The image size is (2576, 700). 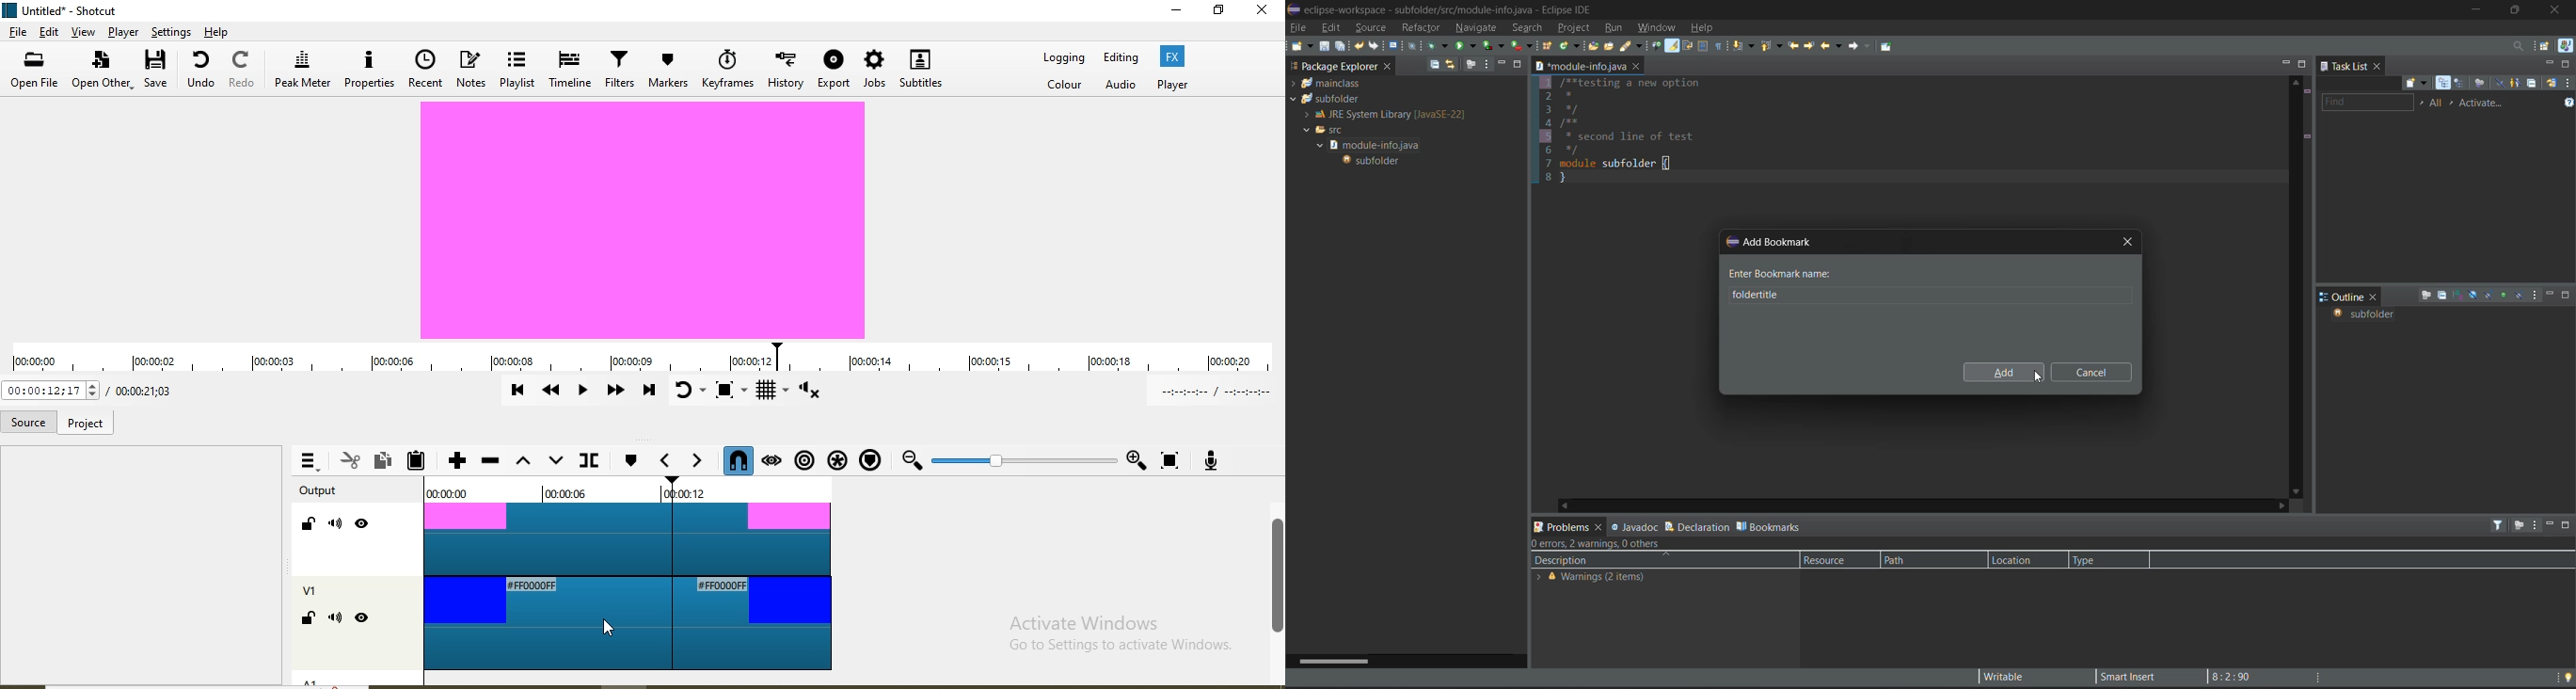 I want to click on Notes, so click(x=471, y=72).